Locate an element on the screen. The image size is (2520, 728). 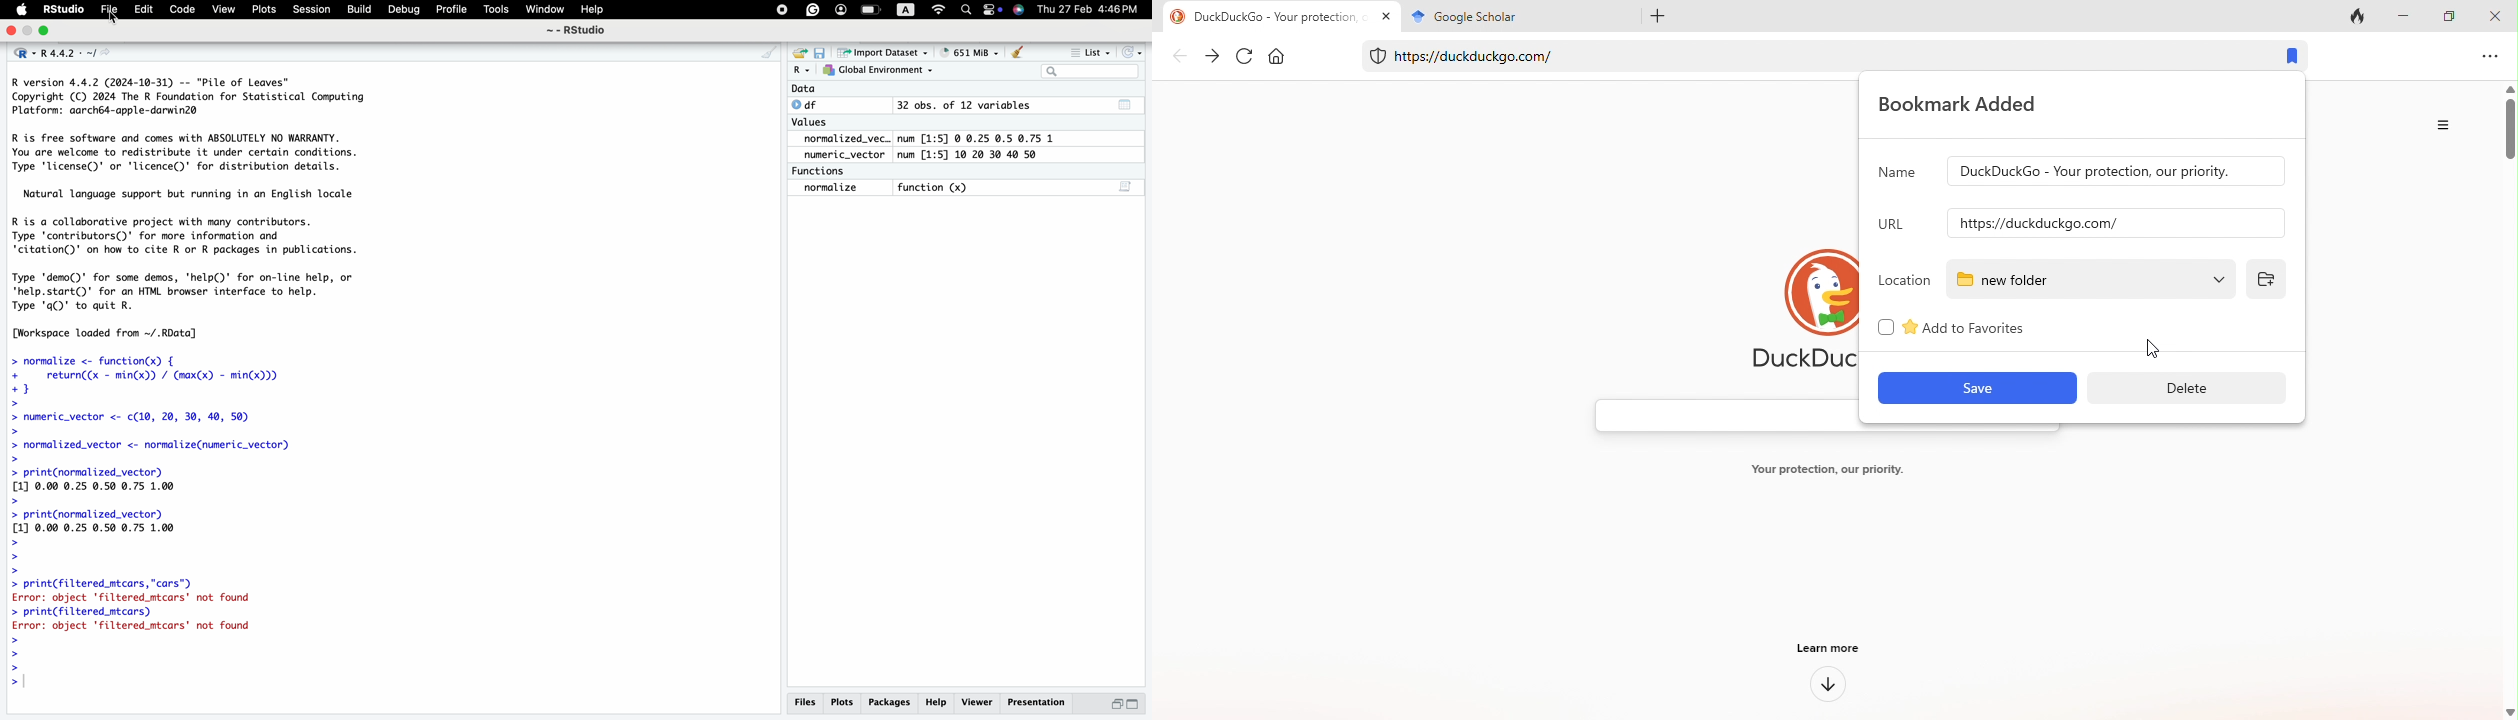
Data is located at coordinates (897, 89).